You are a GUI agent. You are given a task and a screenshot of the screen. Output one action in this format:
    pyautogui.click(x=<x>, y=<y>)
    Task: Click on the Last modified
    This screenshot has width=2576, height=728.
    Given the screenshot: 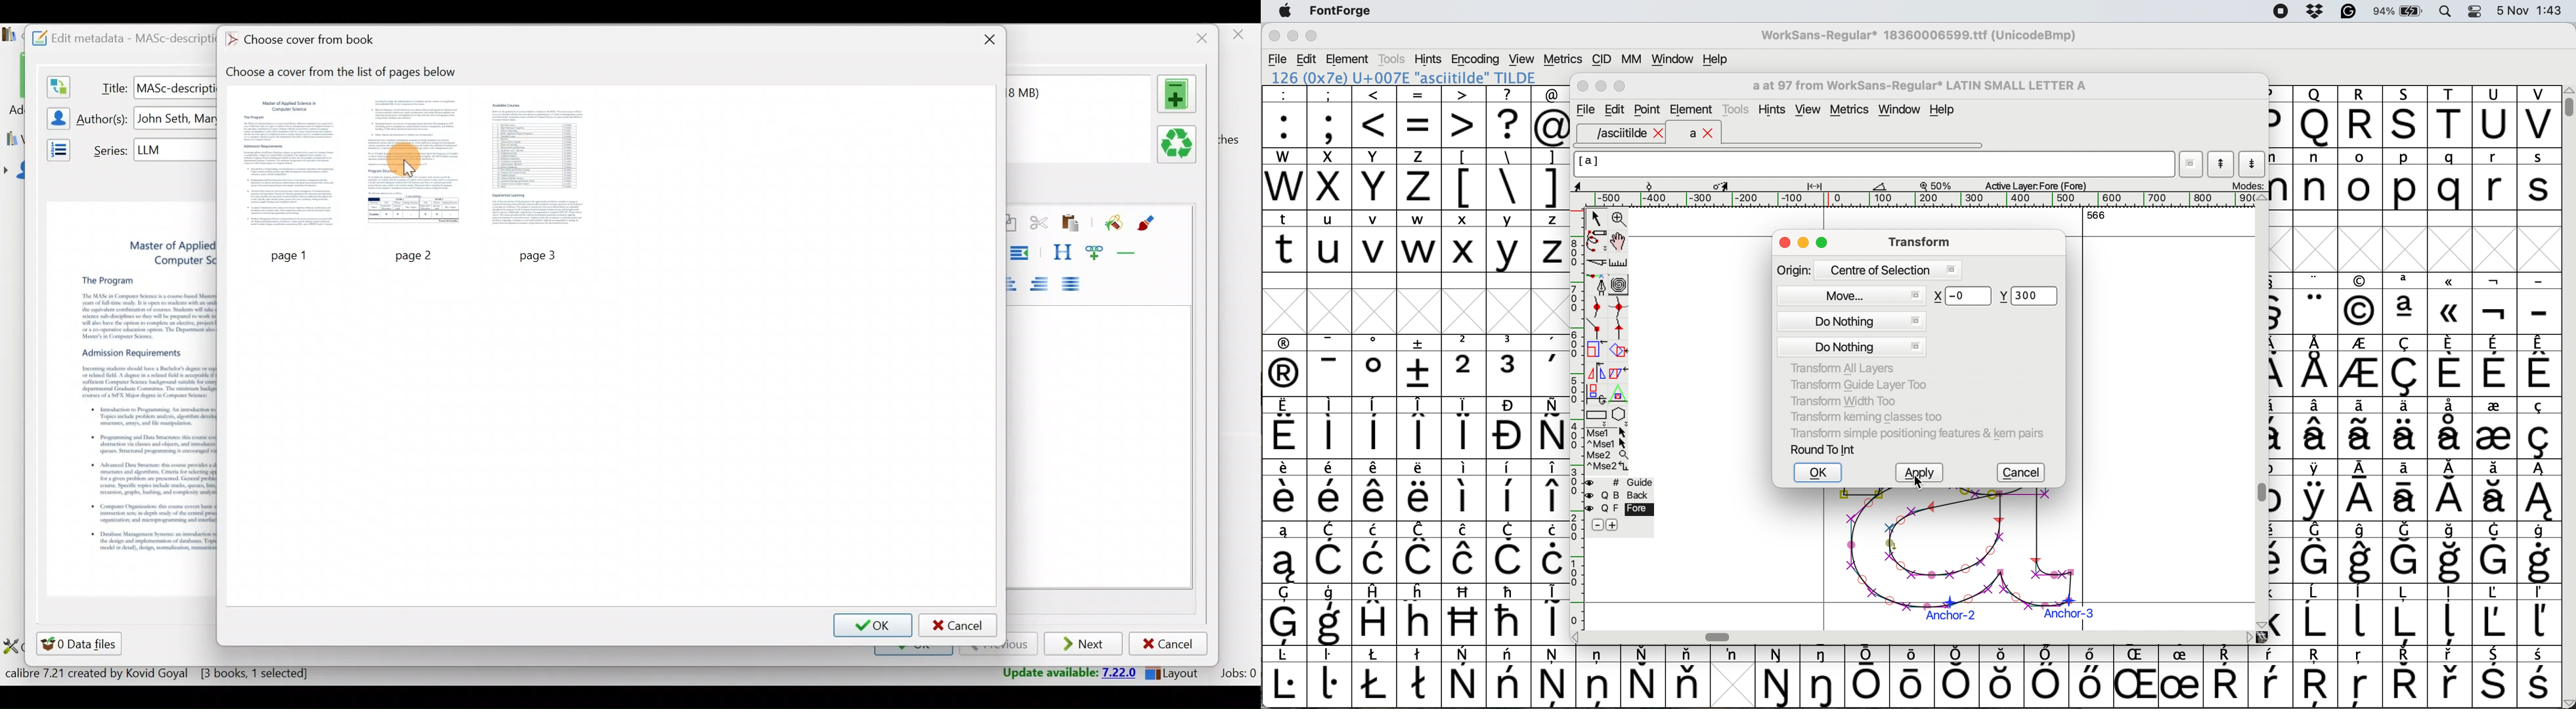 What is the action you would take?
    pyautogui.click(x=1041, y=93)
    